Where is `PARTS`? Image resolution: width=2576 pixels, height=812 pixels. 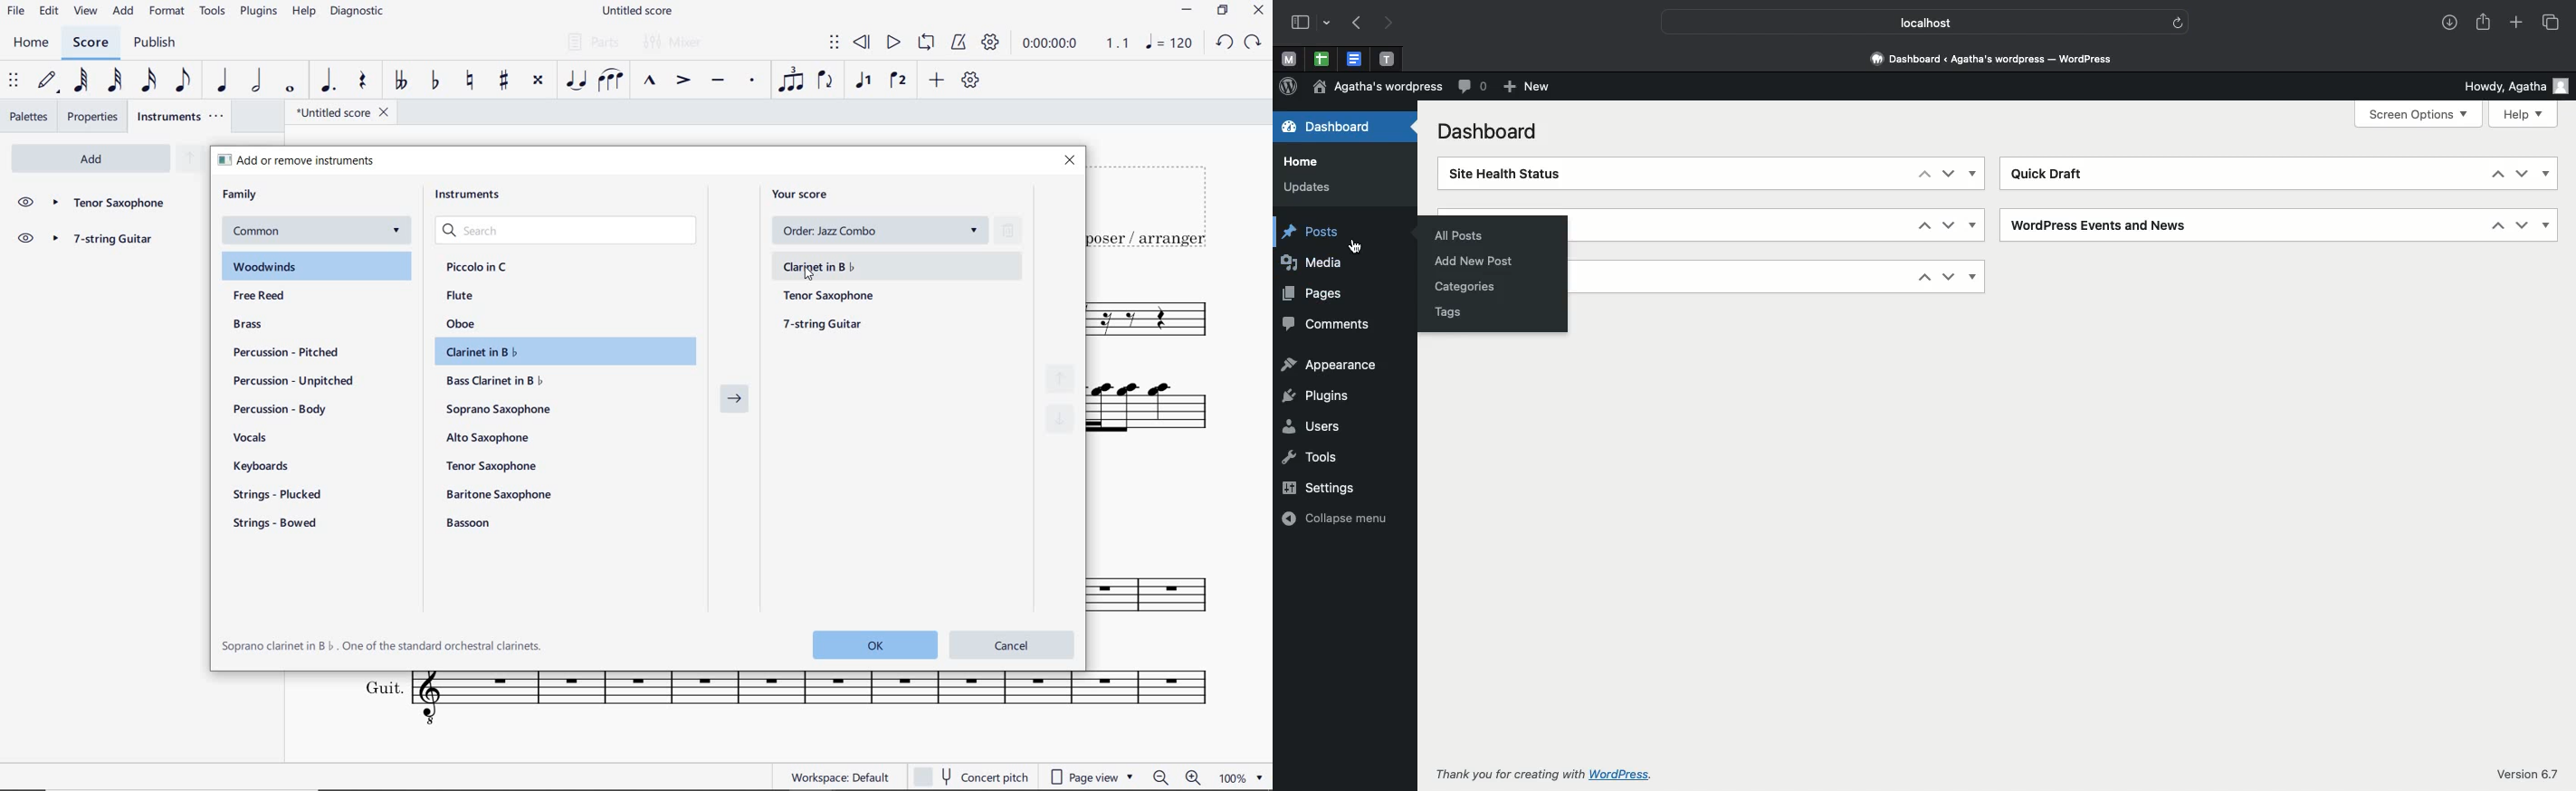 PARTS is located at coordinates (590, 40).